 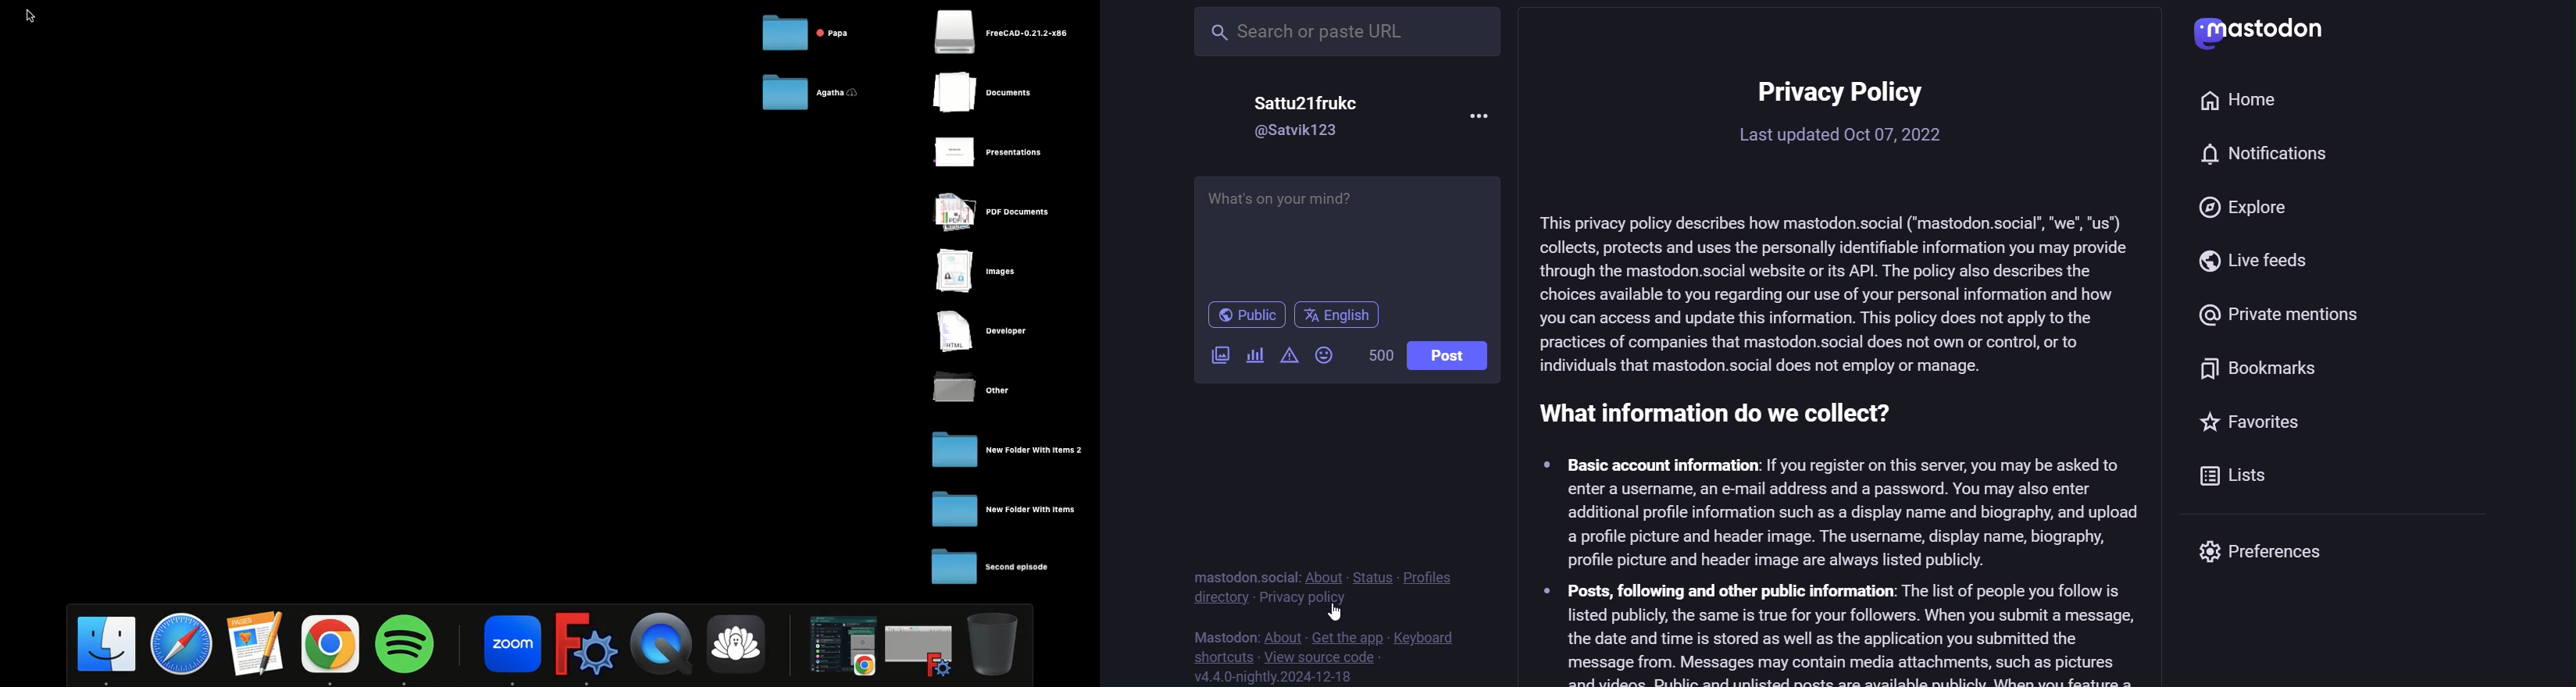 What do you see at coordinates (1215, 655) in the screenshot?
I see `shortcut` at bounding box center [1215, 655].